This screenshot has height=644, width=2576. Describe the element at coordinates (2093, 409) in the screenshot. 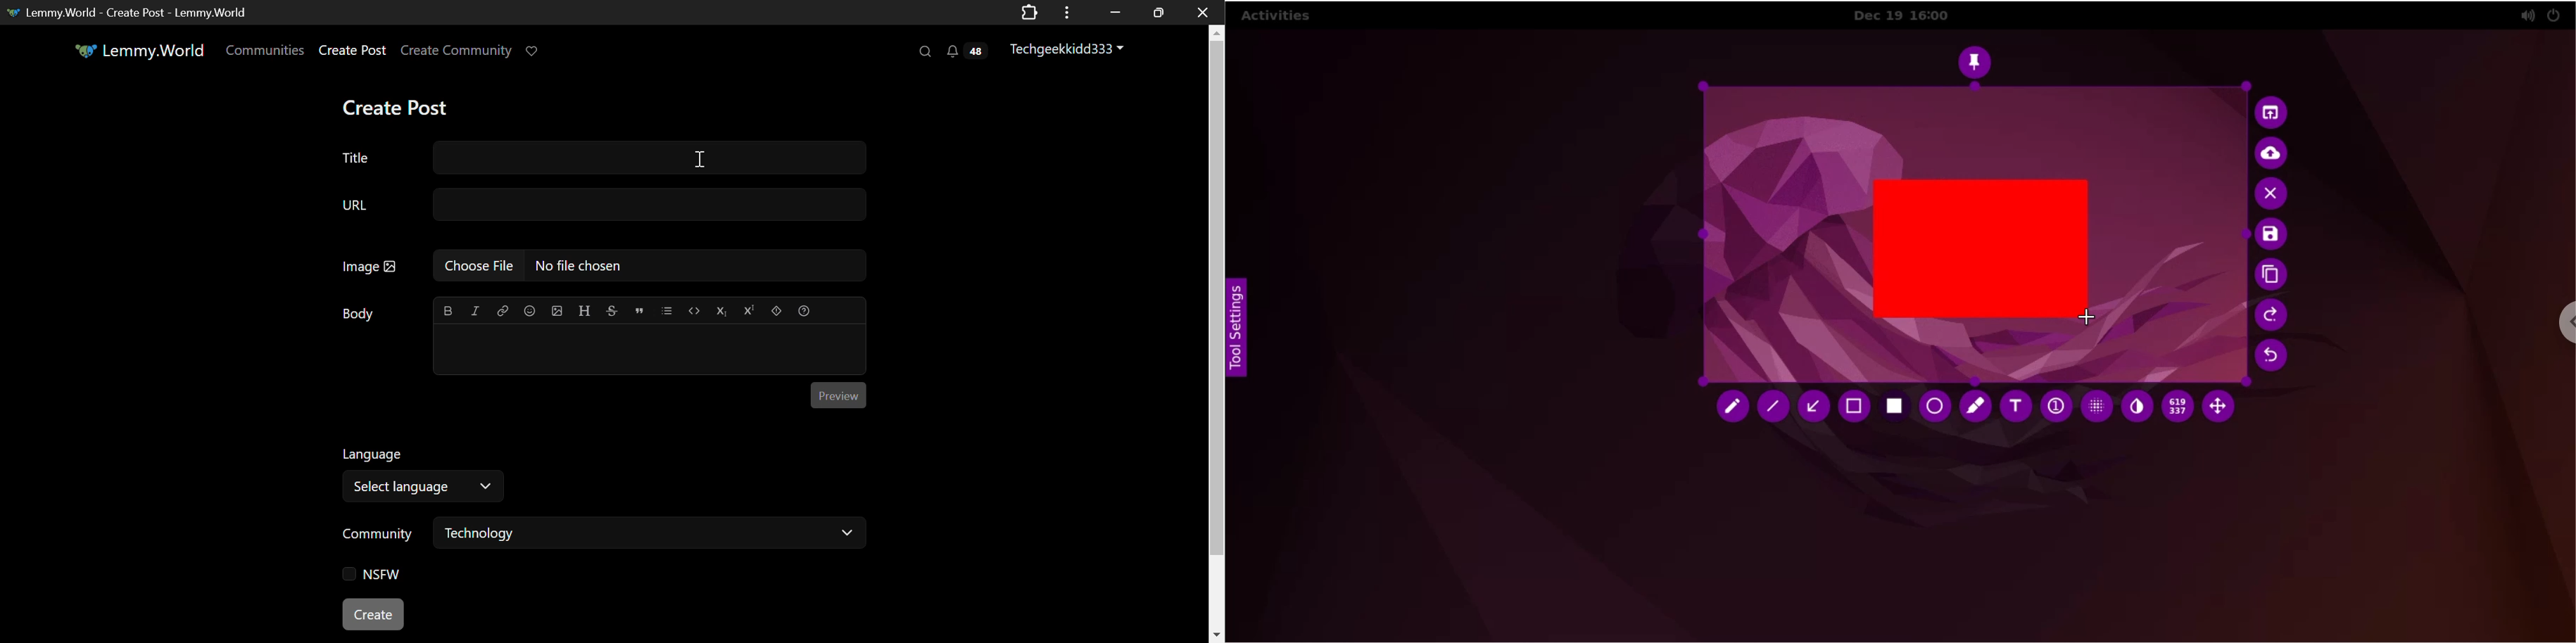

I see `pixelette` at that location.